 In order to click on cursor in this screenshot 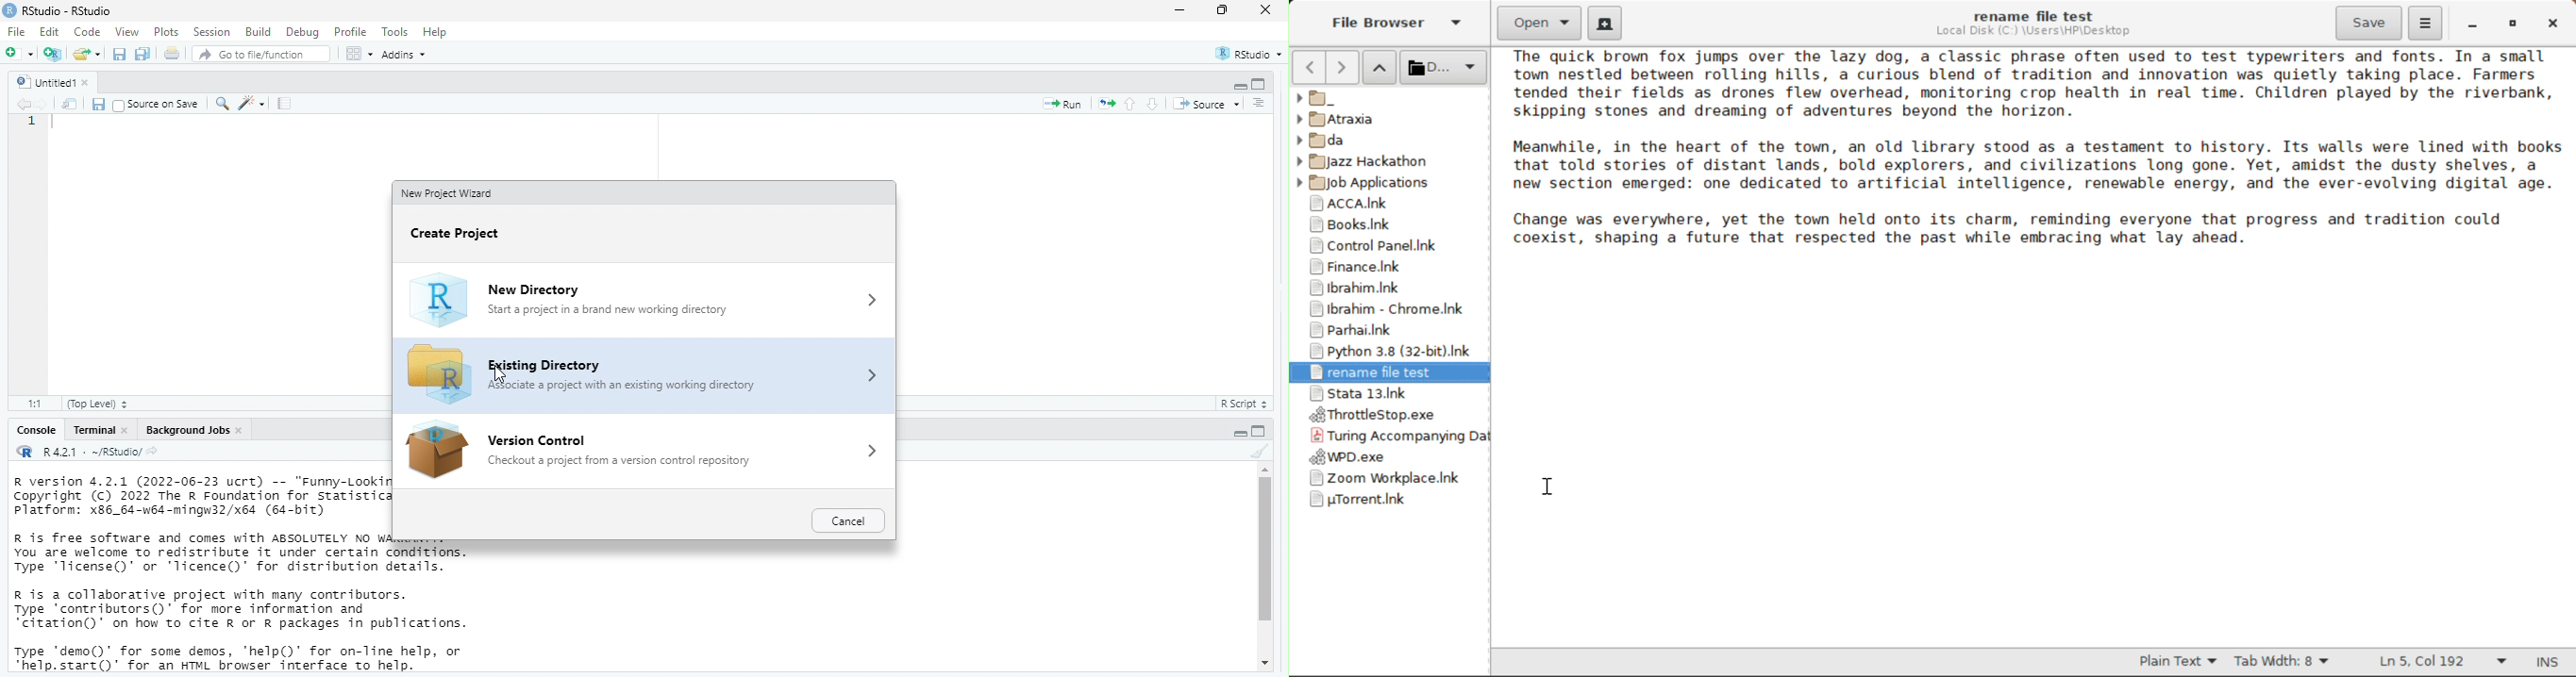, I will do `click(503, 374)`.